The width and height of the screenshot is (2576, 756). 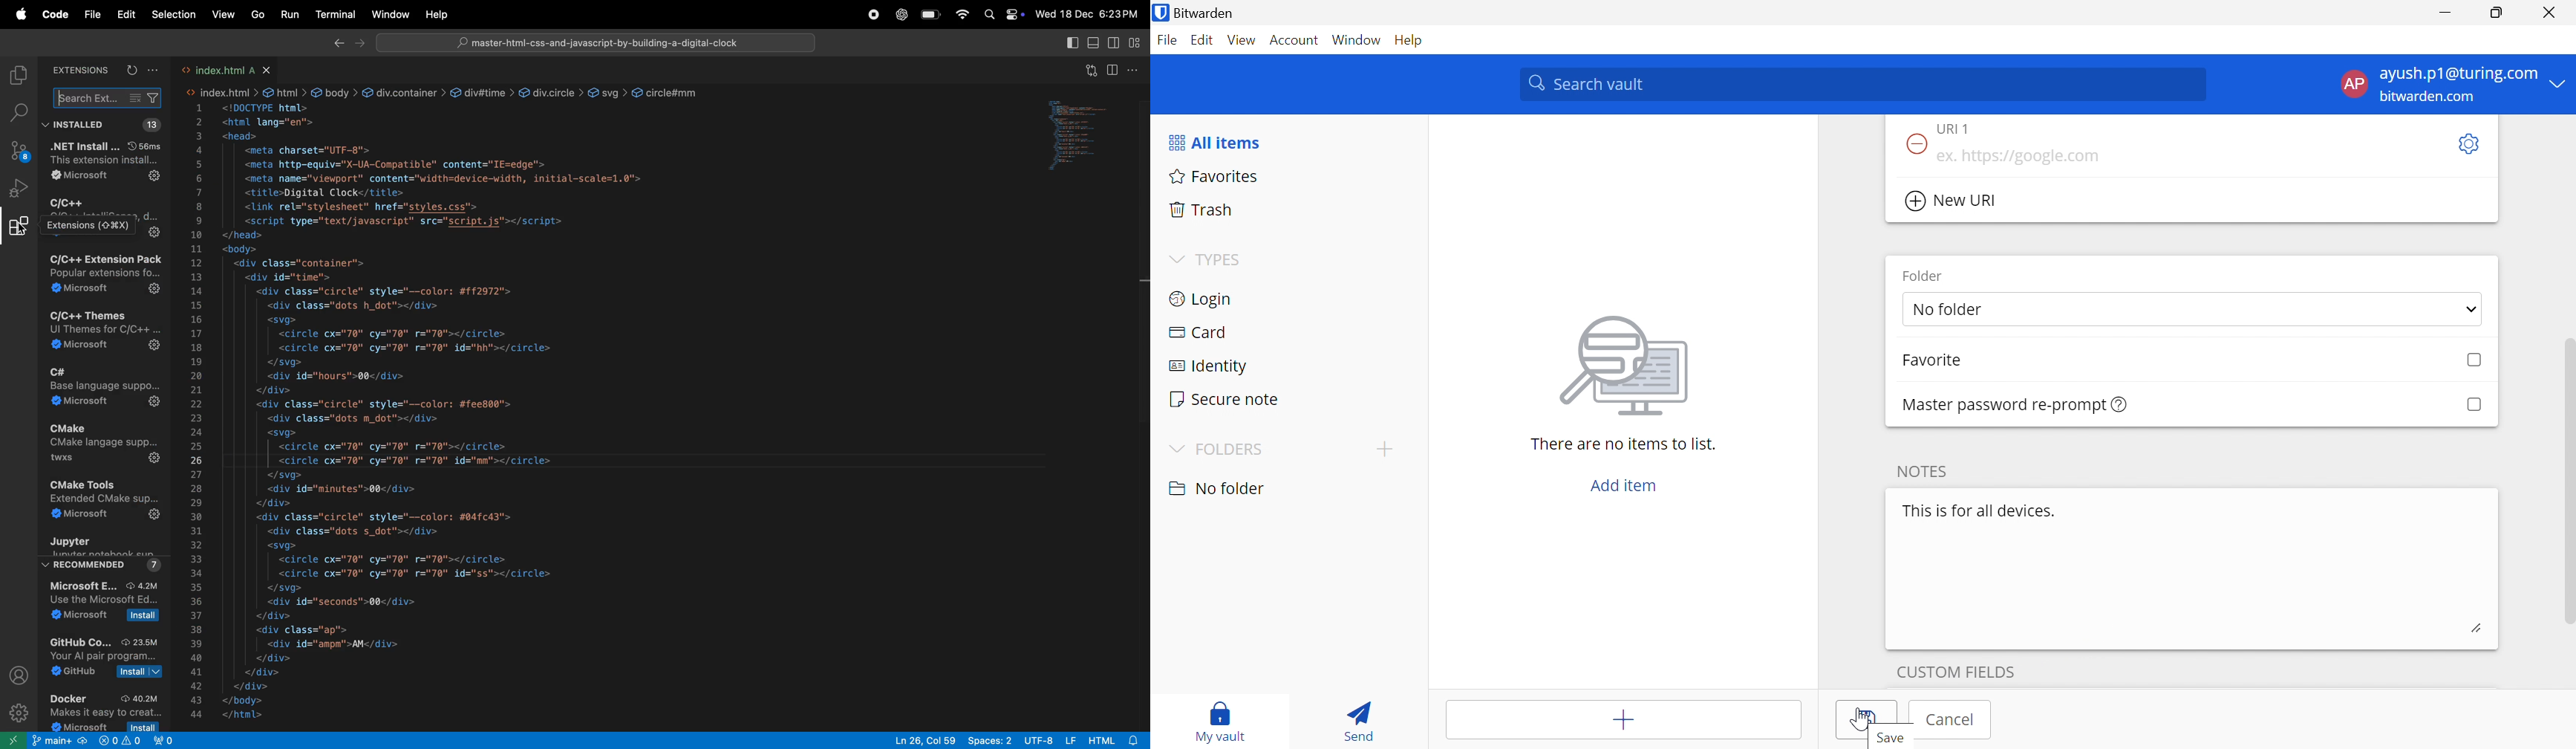 What do you see at coordinates (80, 125) in the screenshot?
I see `installed` at bounding box center [80, 125].